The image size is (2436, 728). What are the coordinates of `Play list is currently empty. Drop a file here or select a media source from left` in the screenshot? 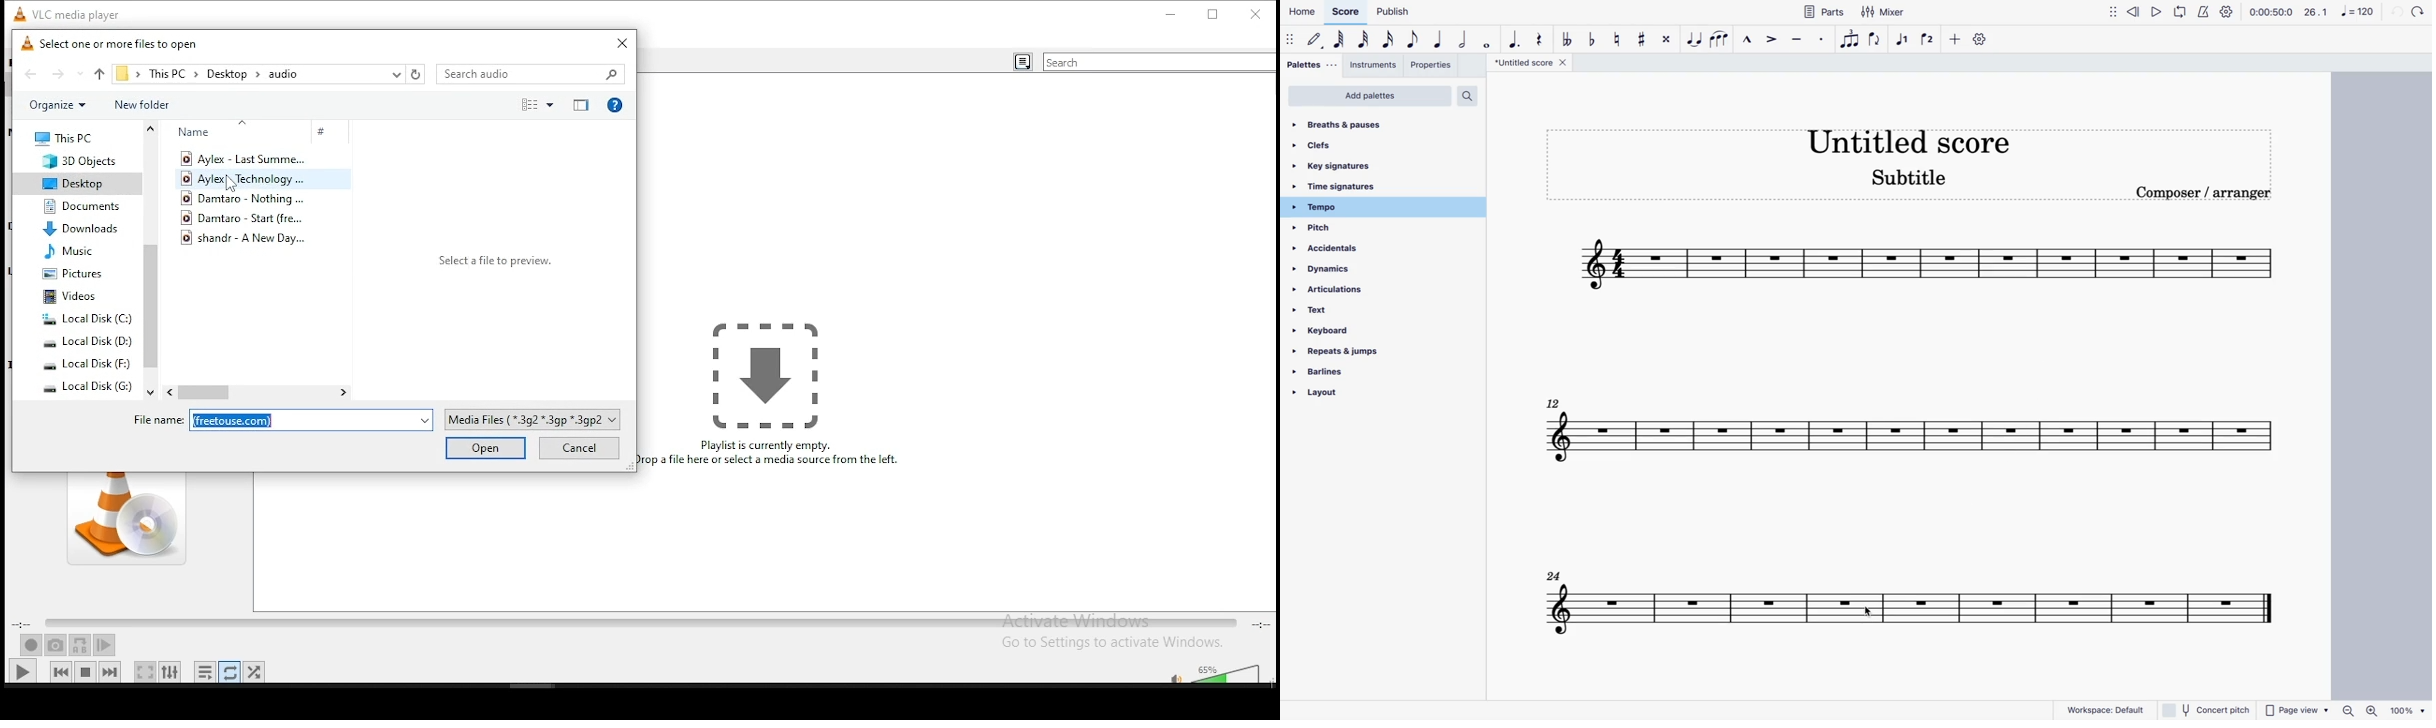 It's located at (774, 395).